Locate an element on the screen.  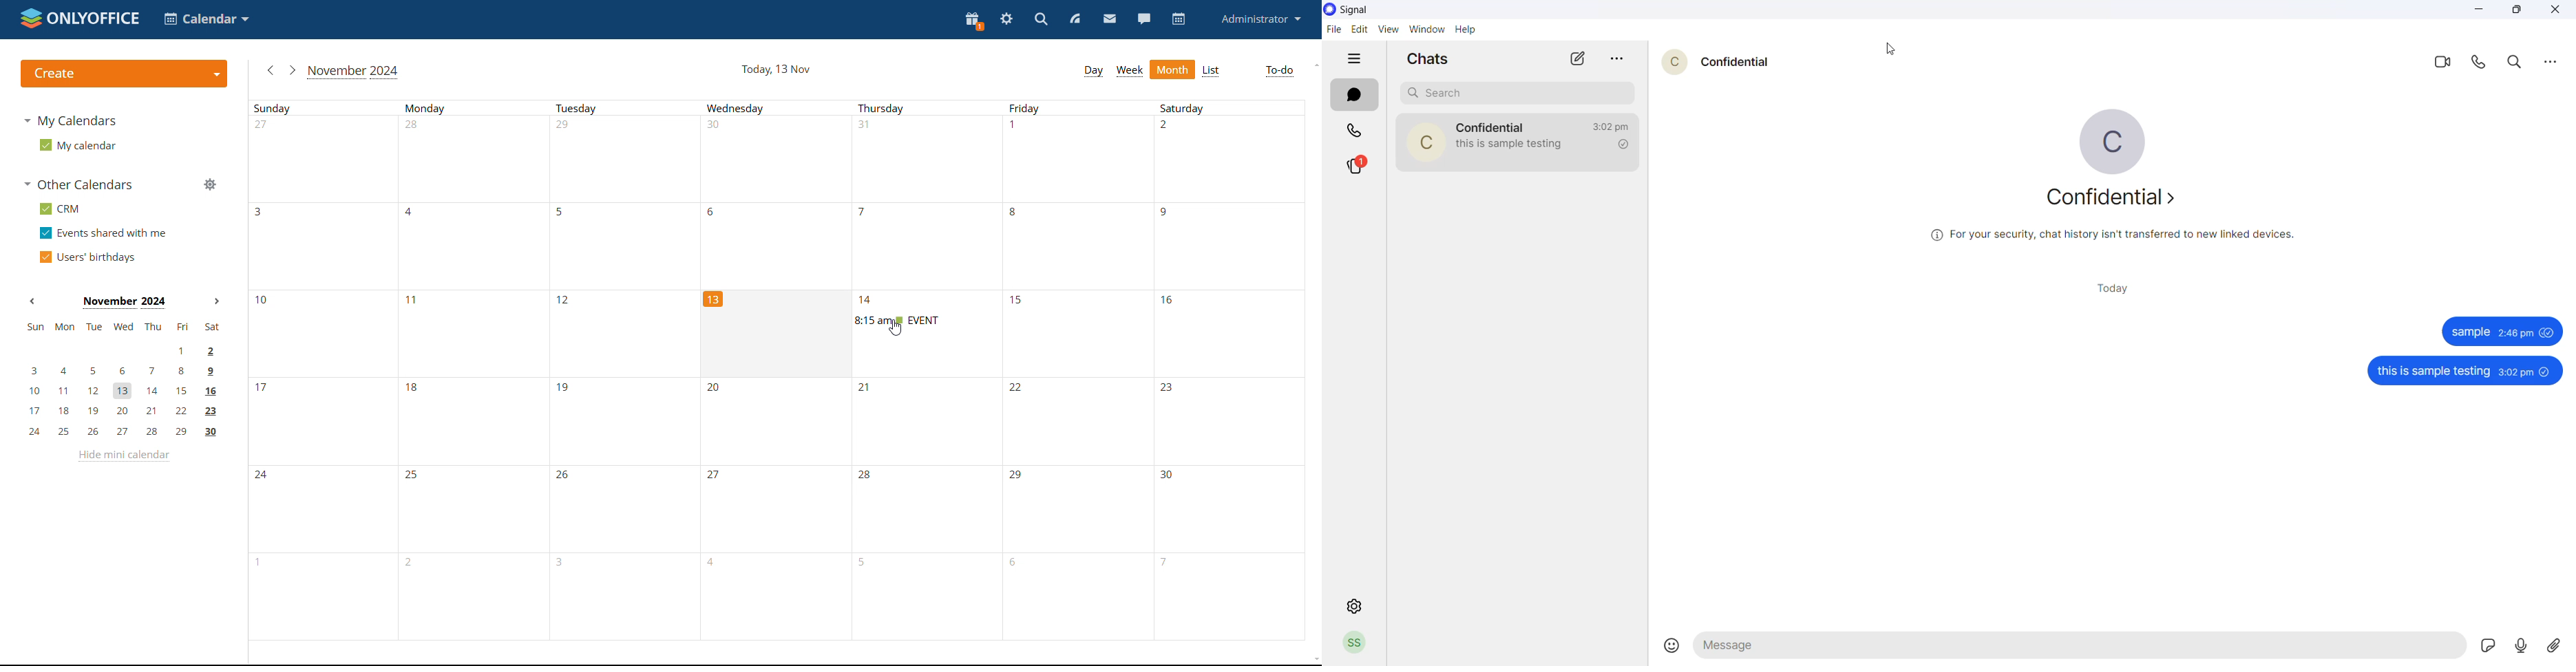
profile picture is located at coordinates (1424, 141).